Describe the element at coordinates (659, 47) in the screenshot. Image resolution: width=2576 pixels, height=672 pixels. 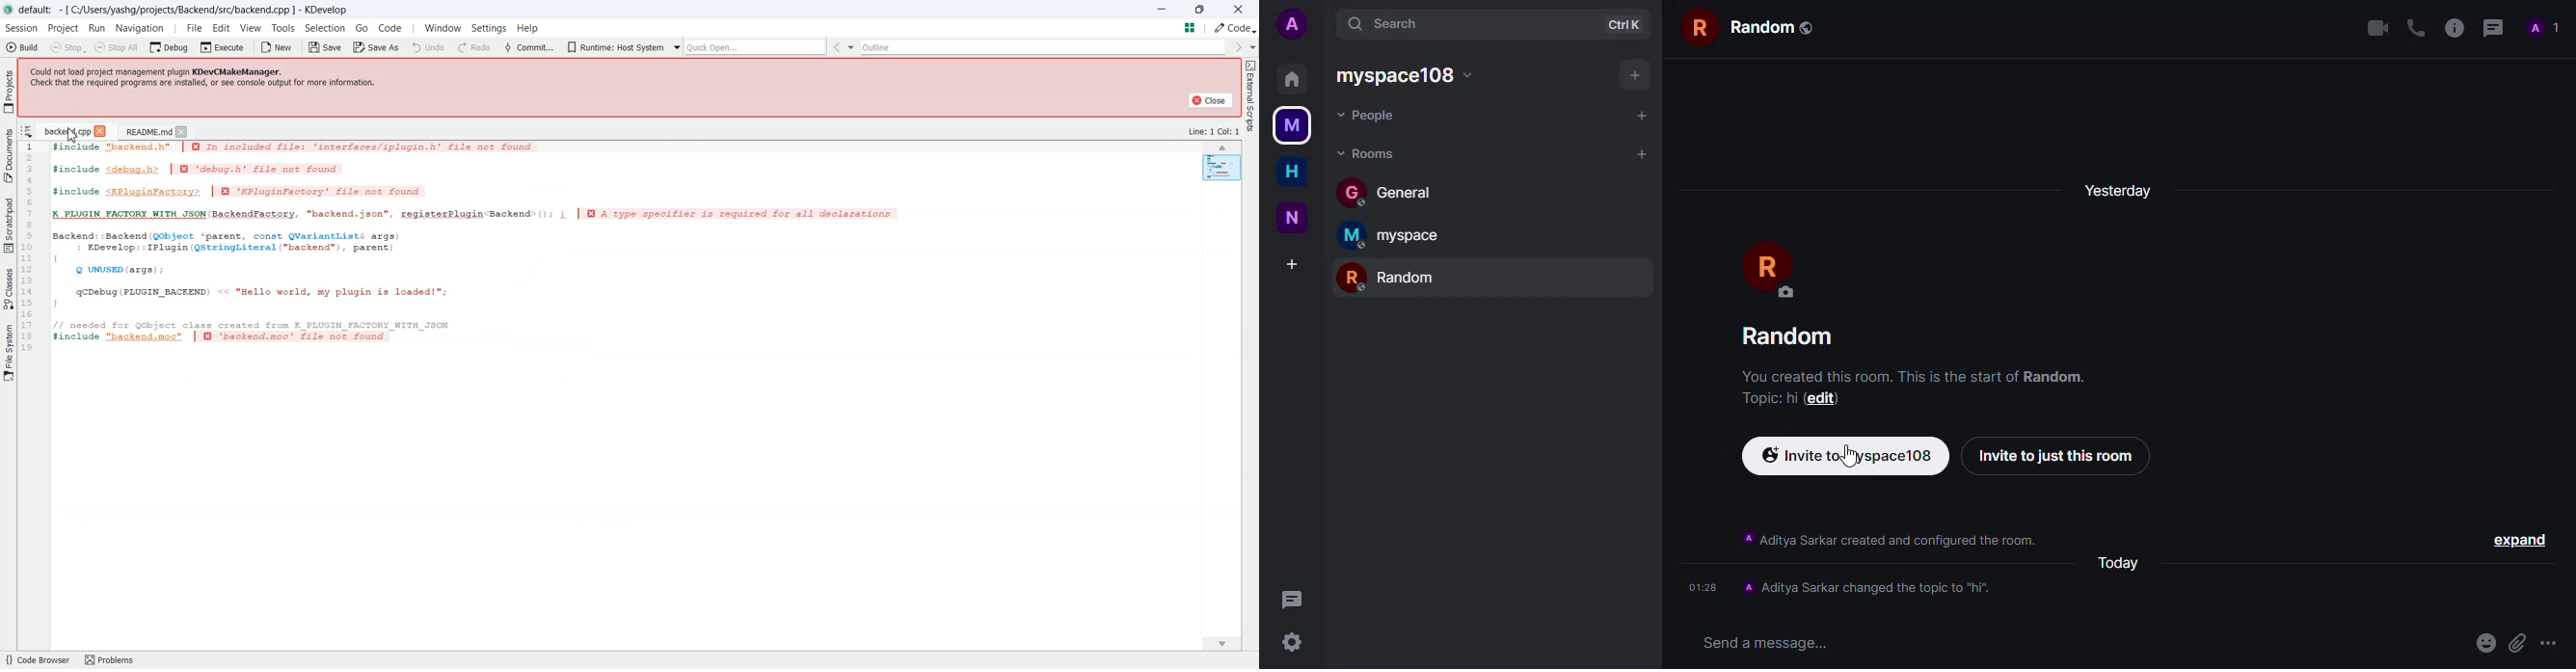
I see `Drop down box` at that location.